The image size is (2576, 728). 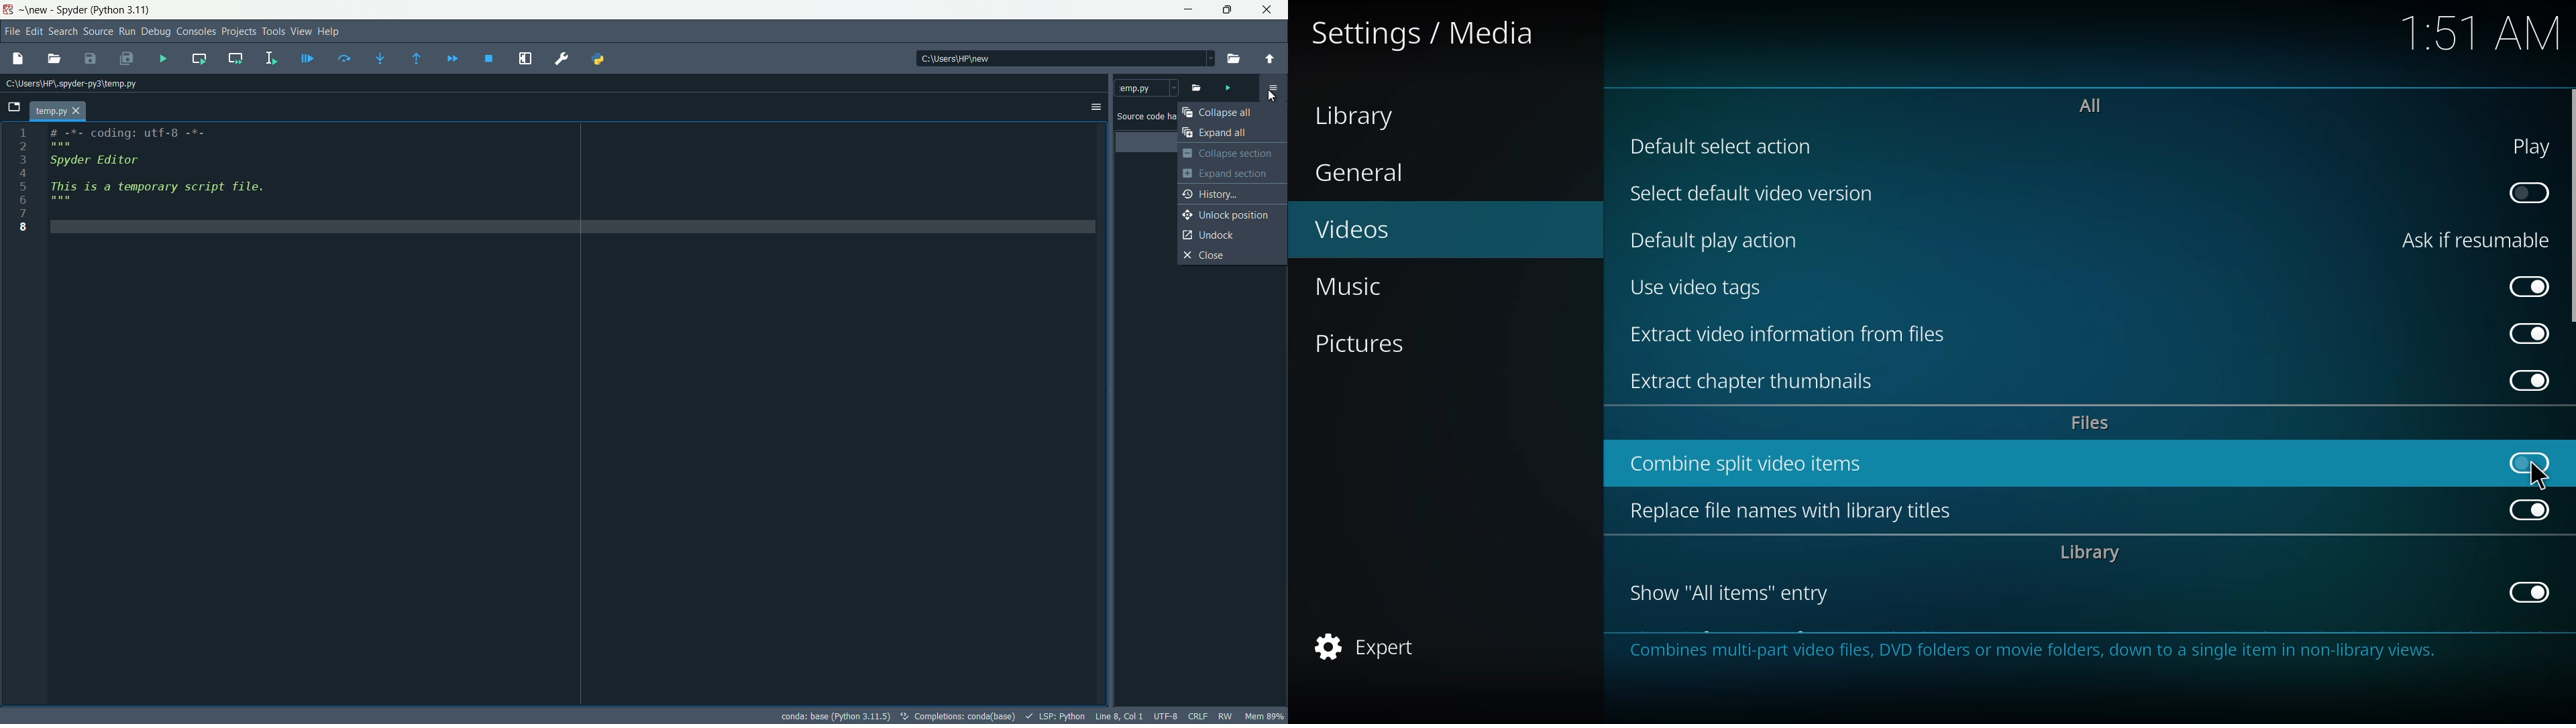 What do you see at coordinates (25, 173) in the screenshot?
I see `4` at bounding box center [25, 173].